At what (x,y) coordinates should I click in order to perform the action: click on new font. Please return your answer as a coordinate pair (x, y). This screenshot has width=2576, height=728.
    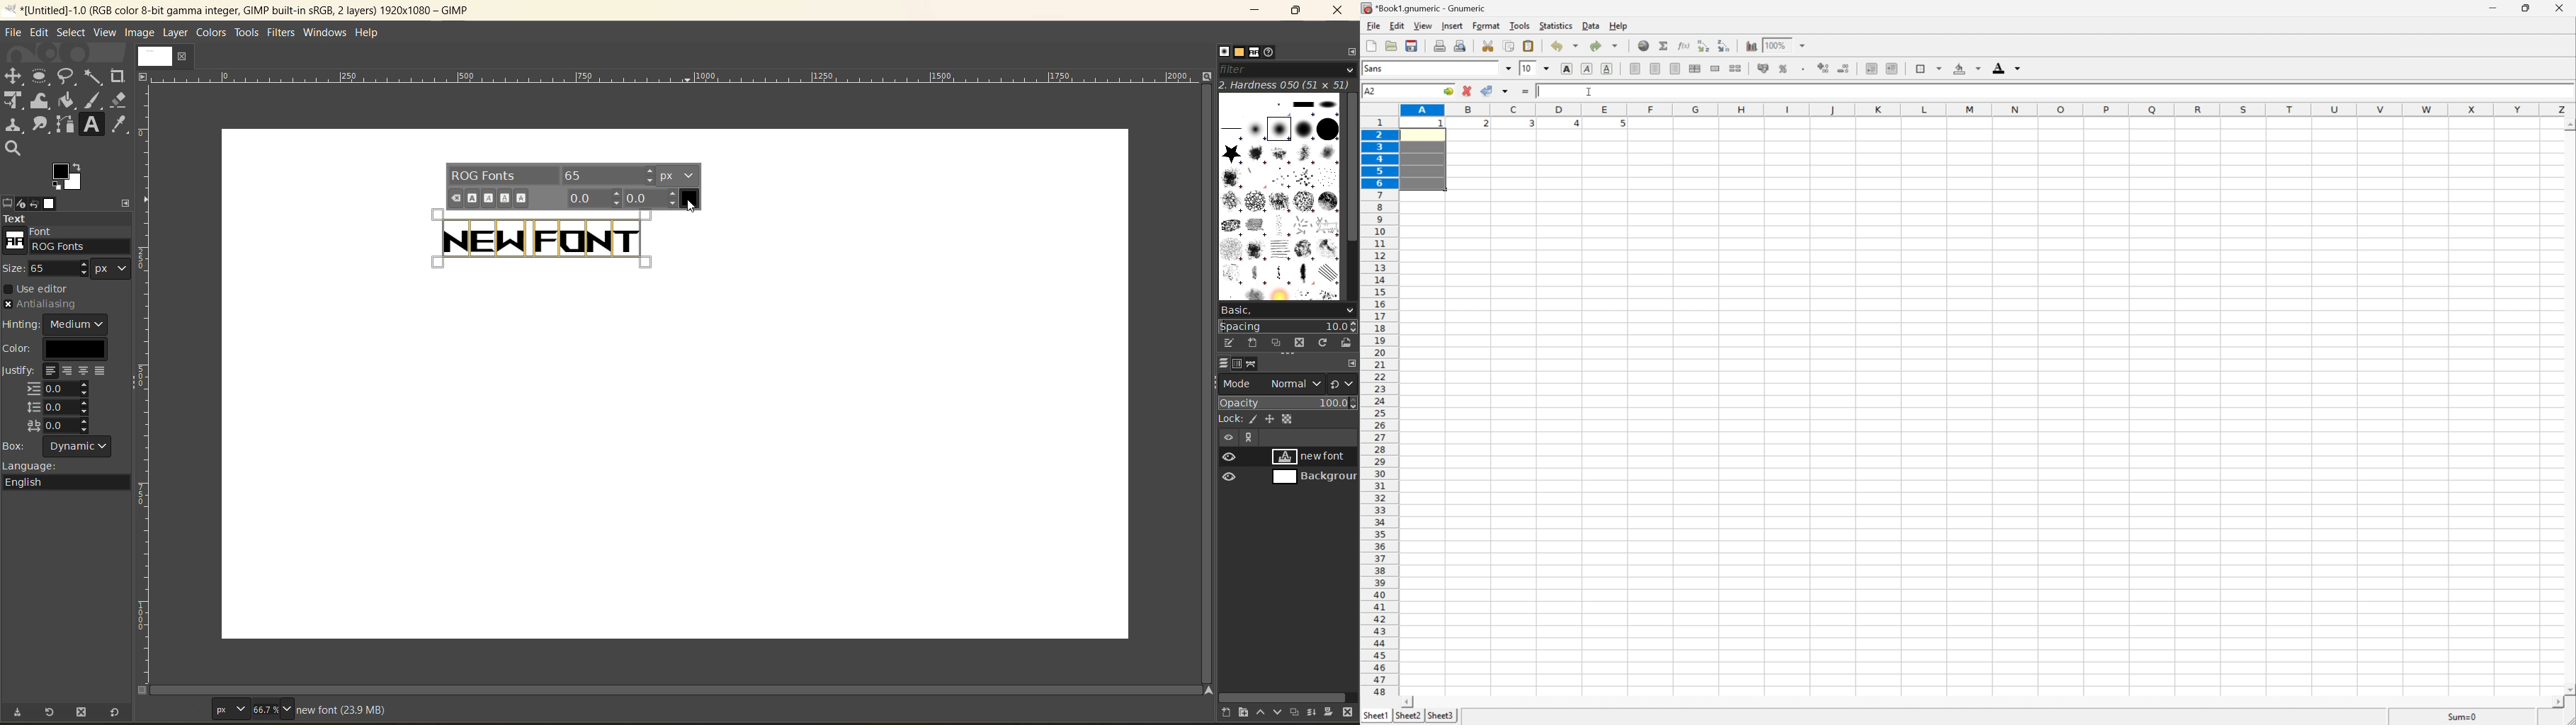
    Looking at the image, I should click on (1315, 456).